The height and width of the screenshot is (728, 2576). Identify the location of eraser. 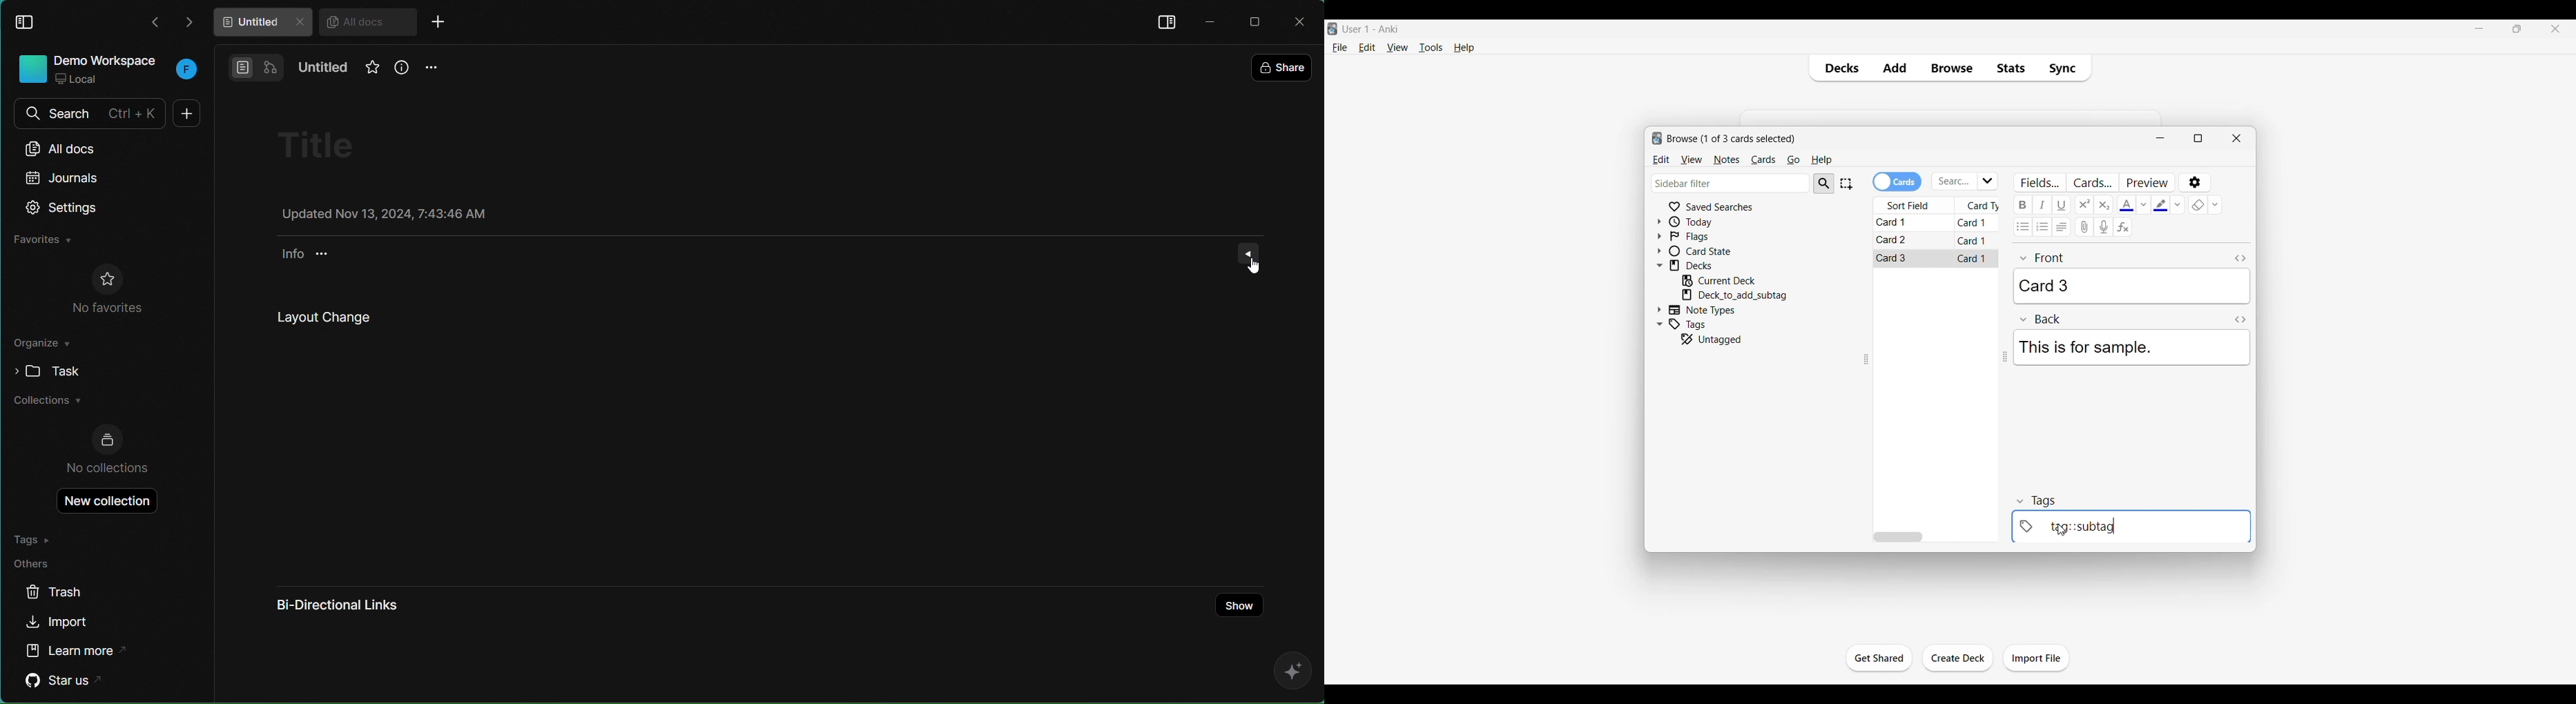
(2198, 205).